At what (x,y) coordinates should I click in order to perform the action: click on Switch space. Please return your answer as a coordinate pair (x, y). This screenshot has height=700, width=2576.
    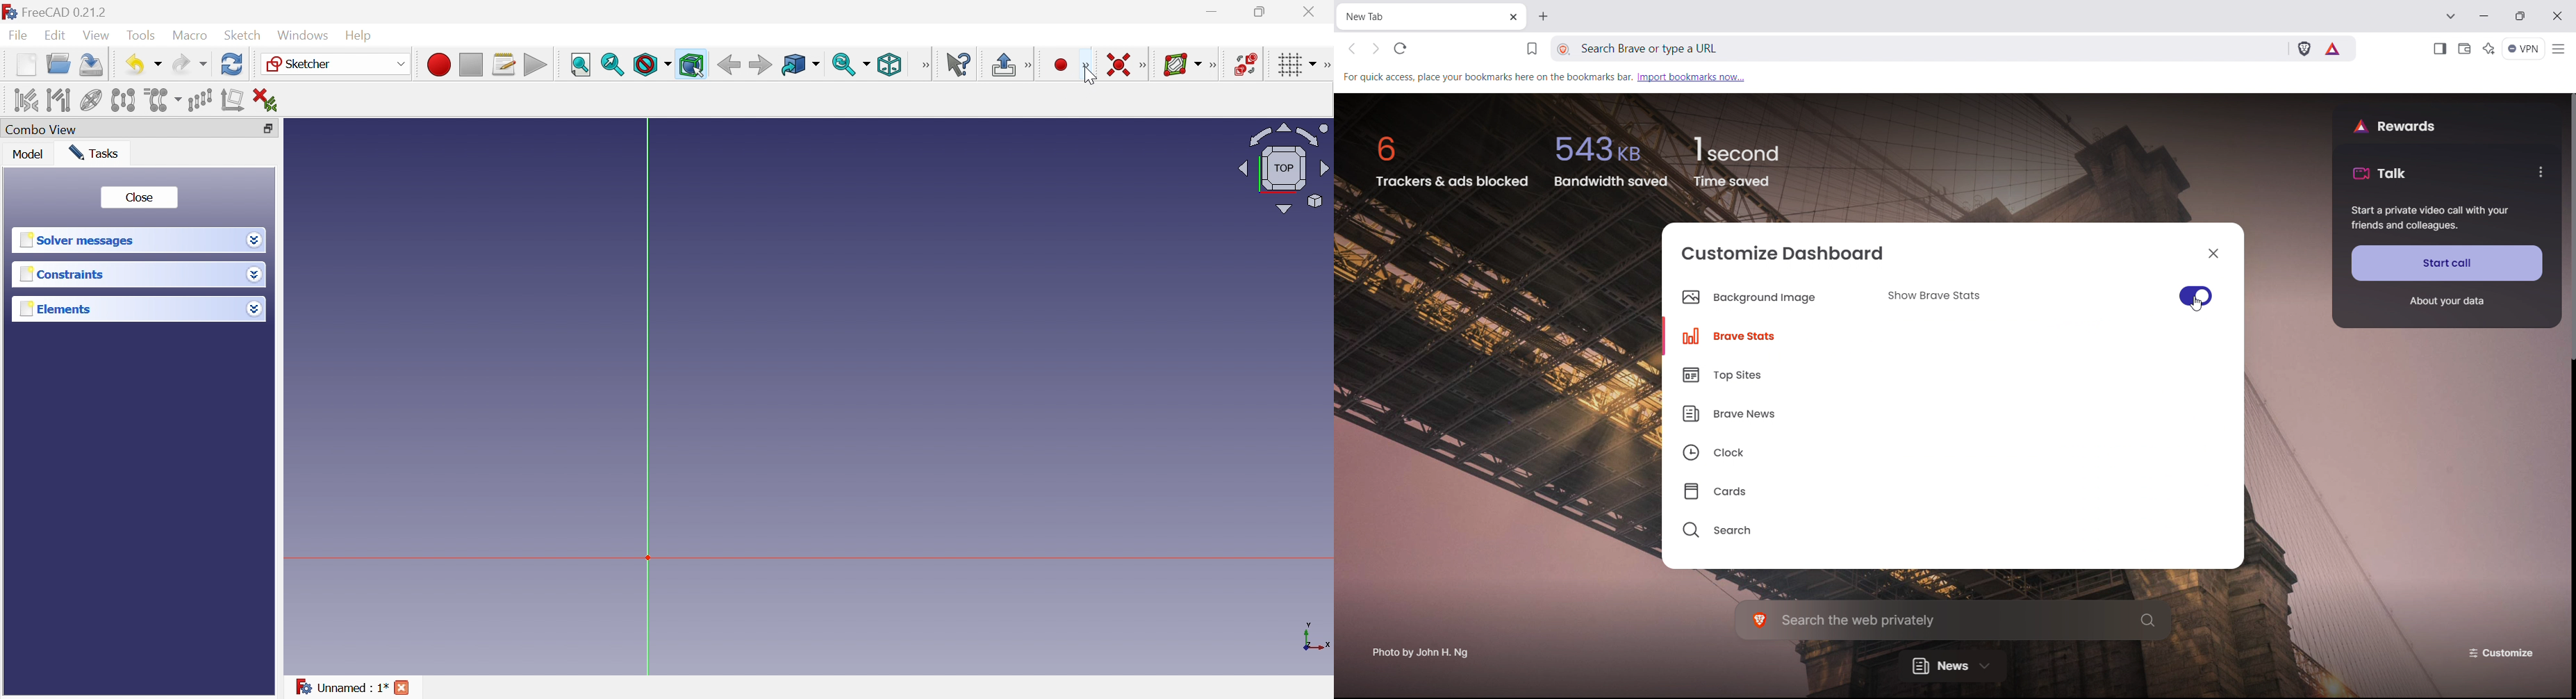
    Looking at the image, I should click on (1247, 64).